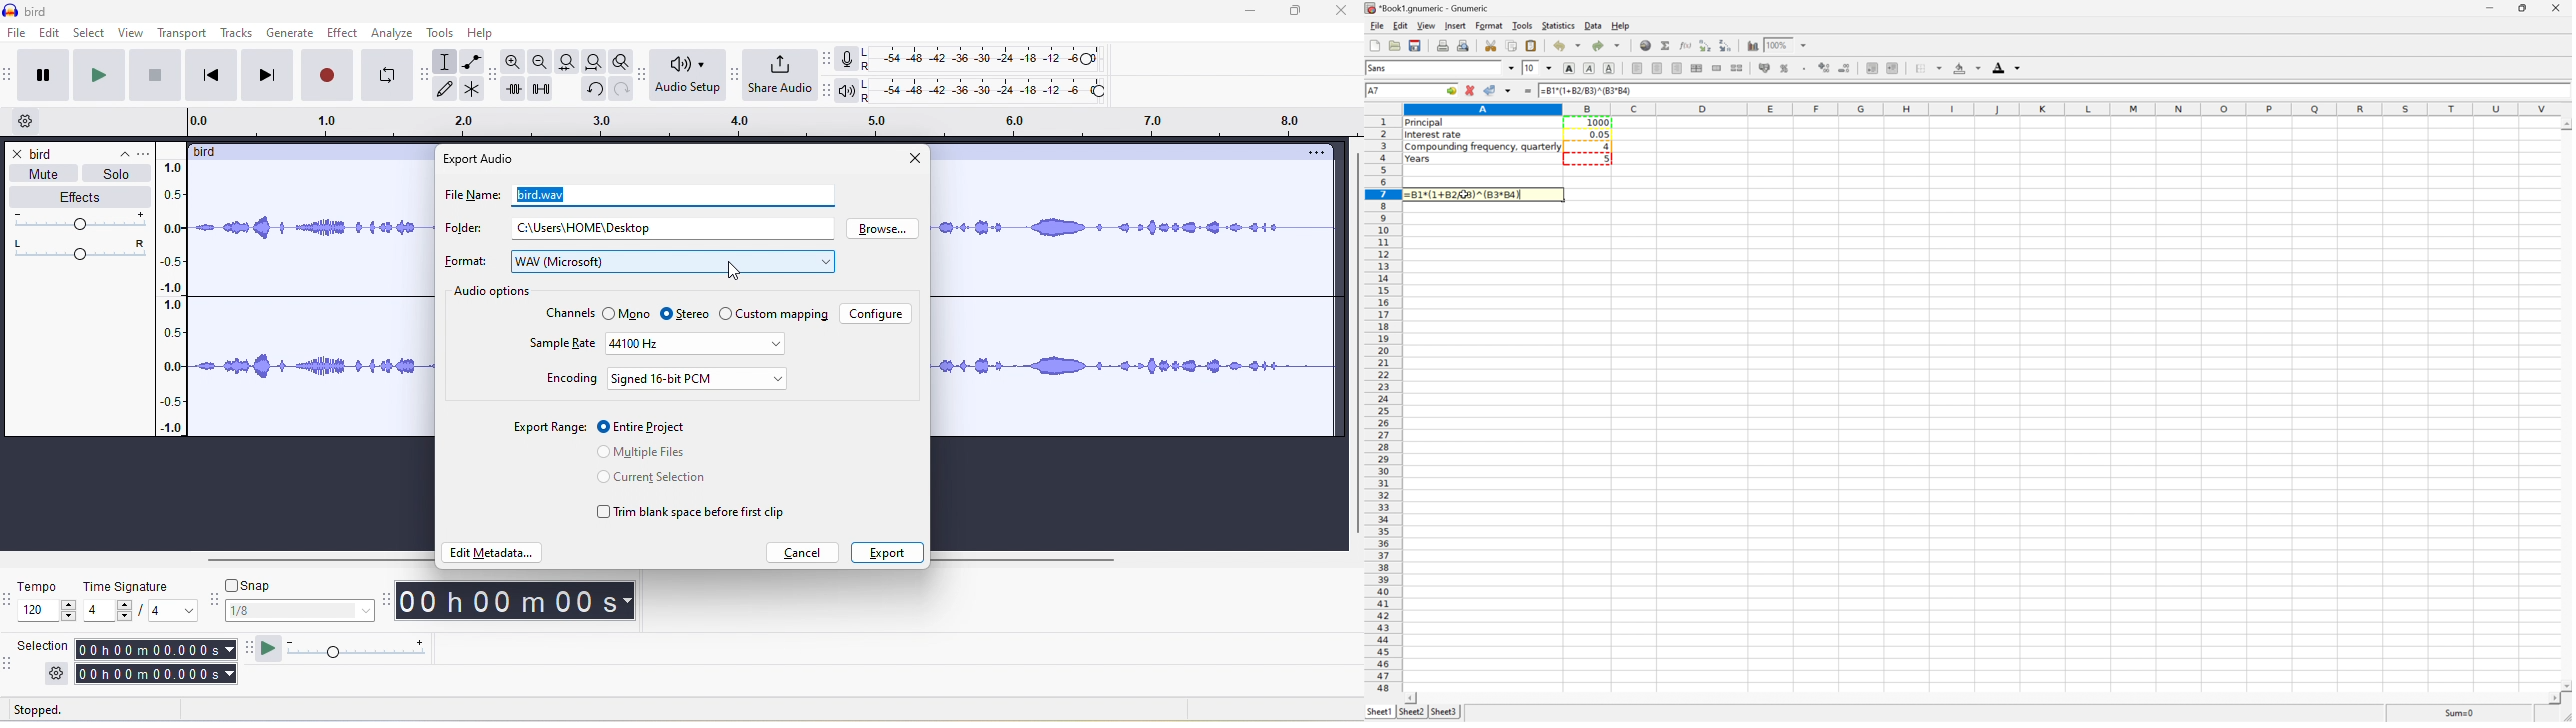  Describe the element at coordinates (183, 33) in the screenshot. I see `transport` at that location.